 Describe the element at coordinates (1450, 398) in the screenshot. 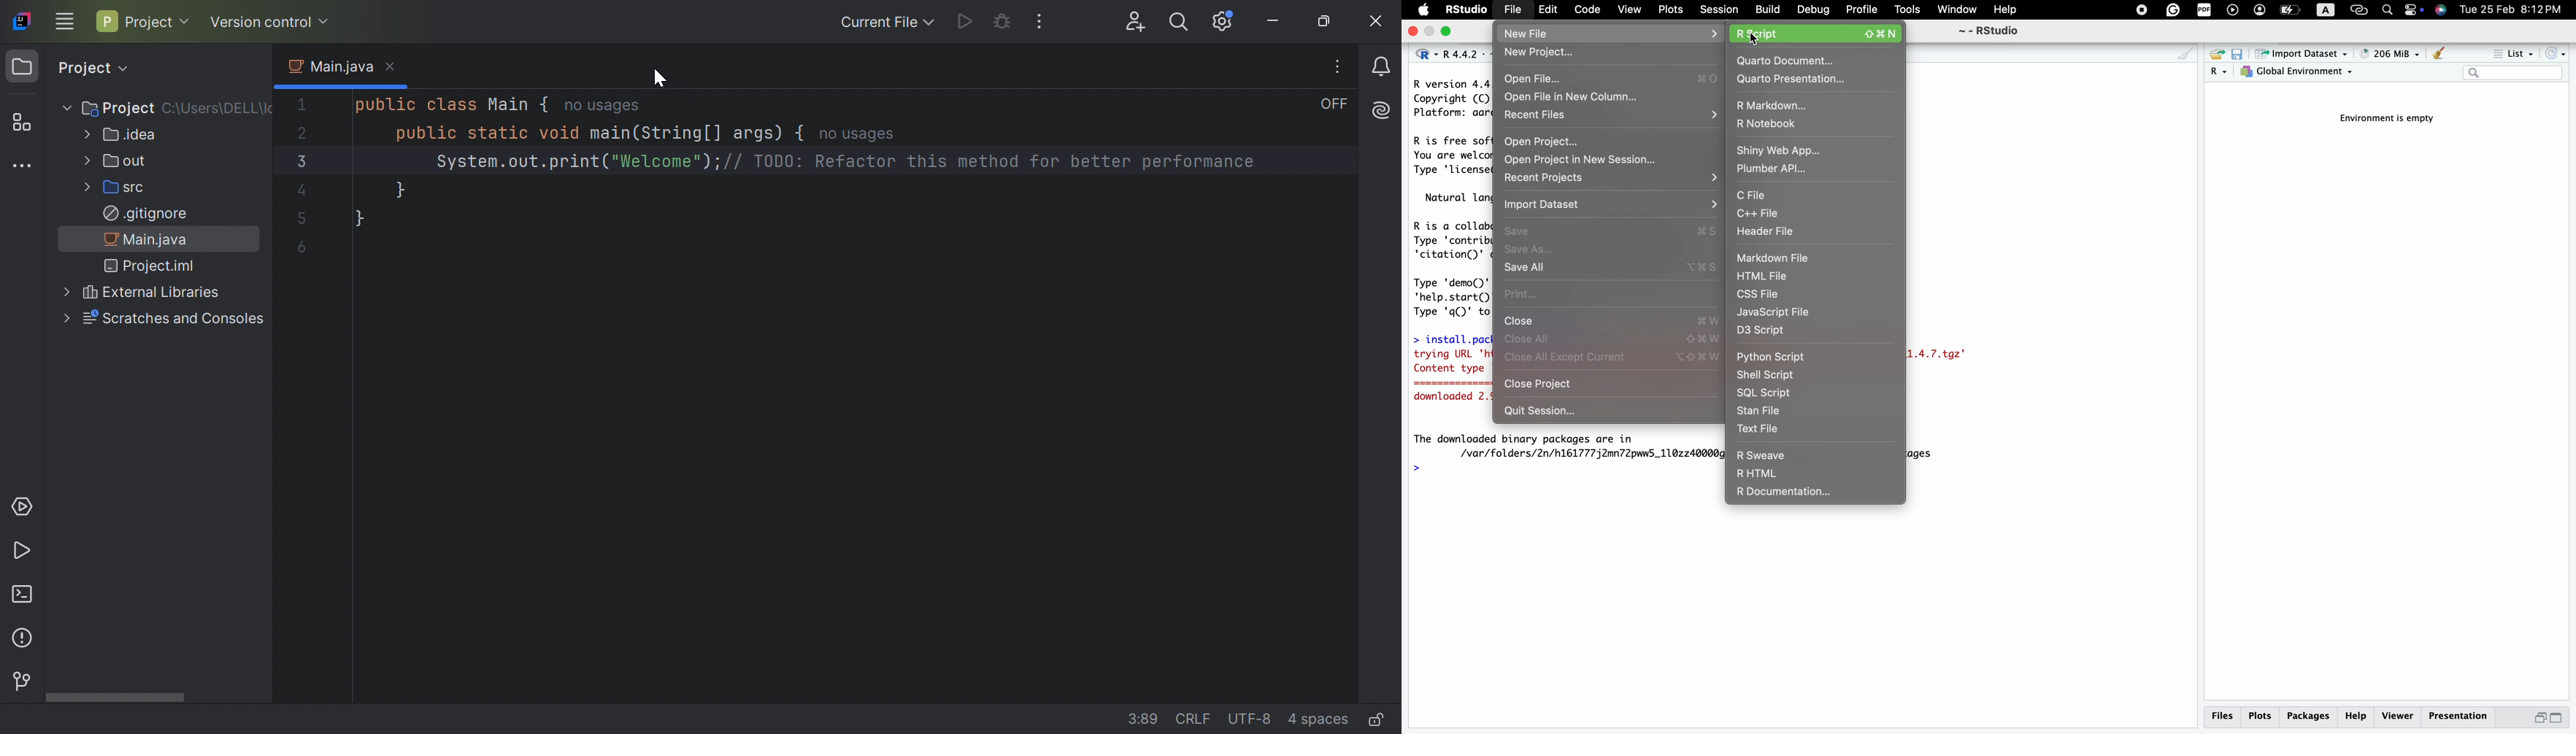

I see `downloaded 2.9 MB` at that location.